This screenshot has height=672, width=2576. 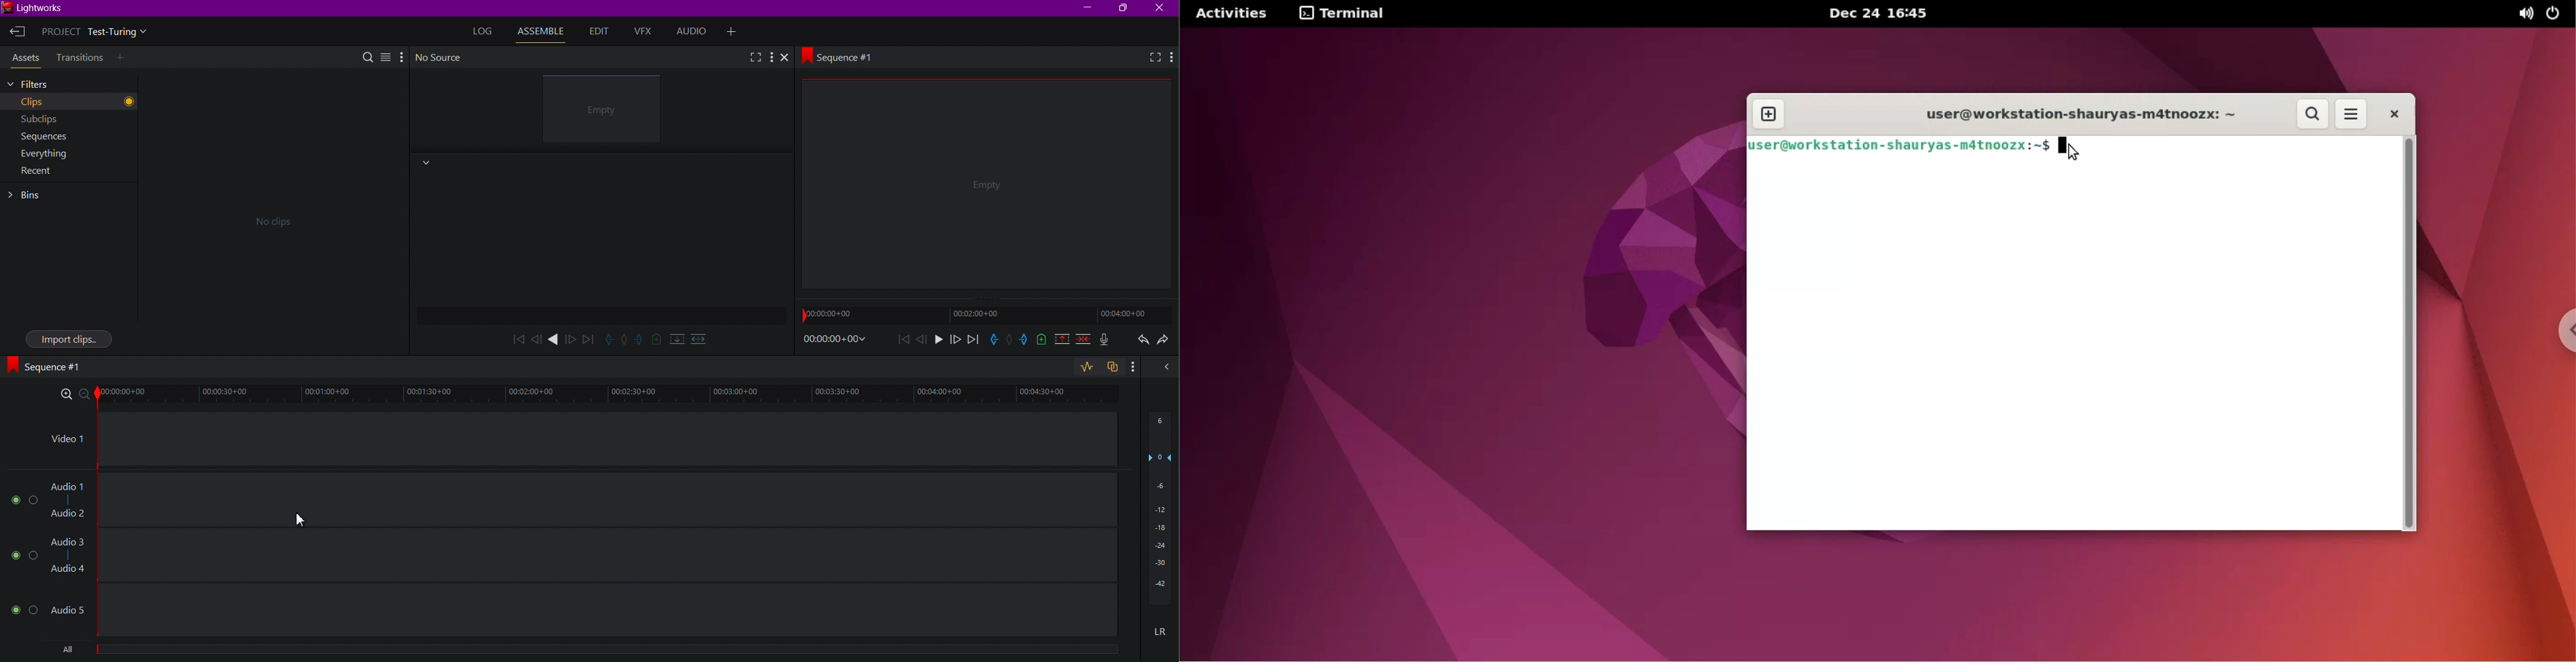 I want to click on Edit, so click(x=598, y=32).